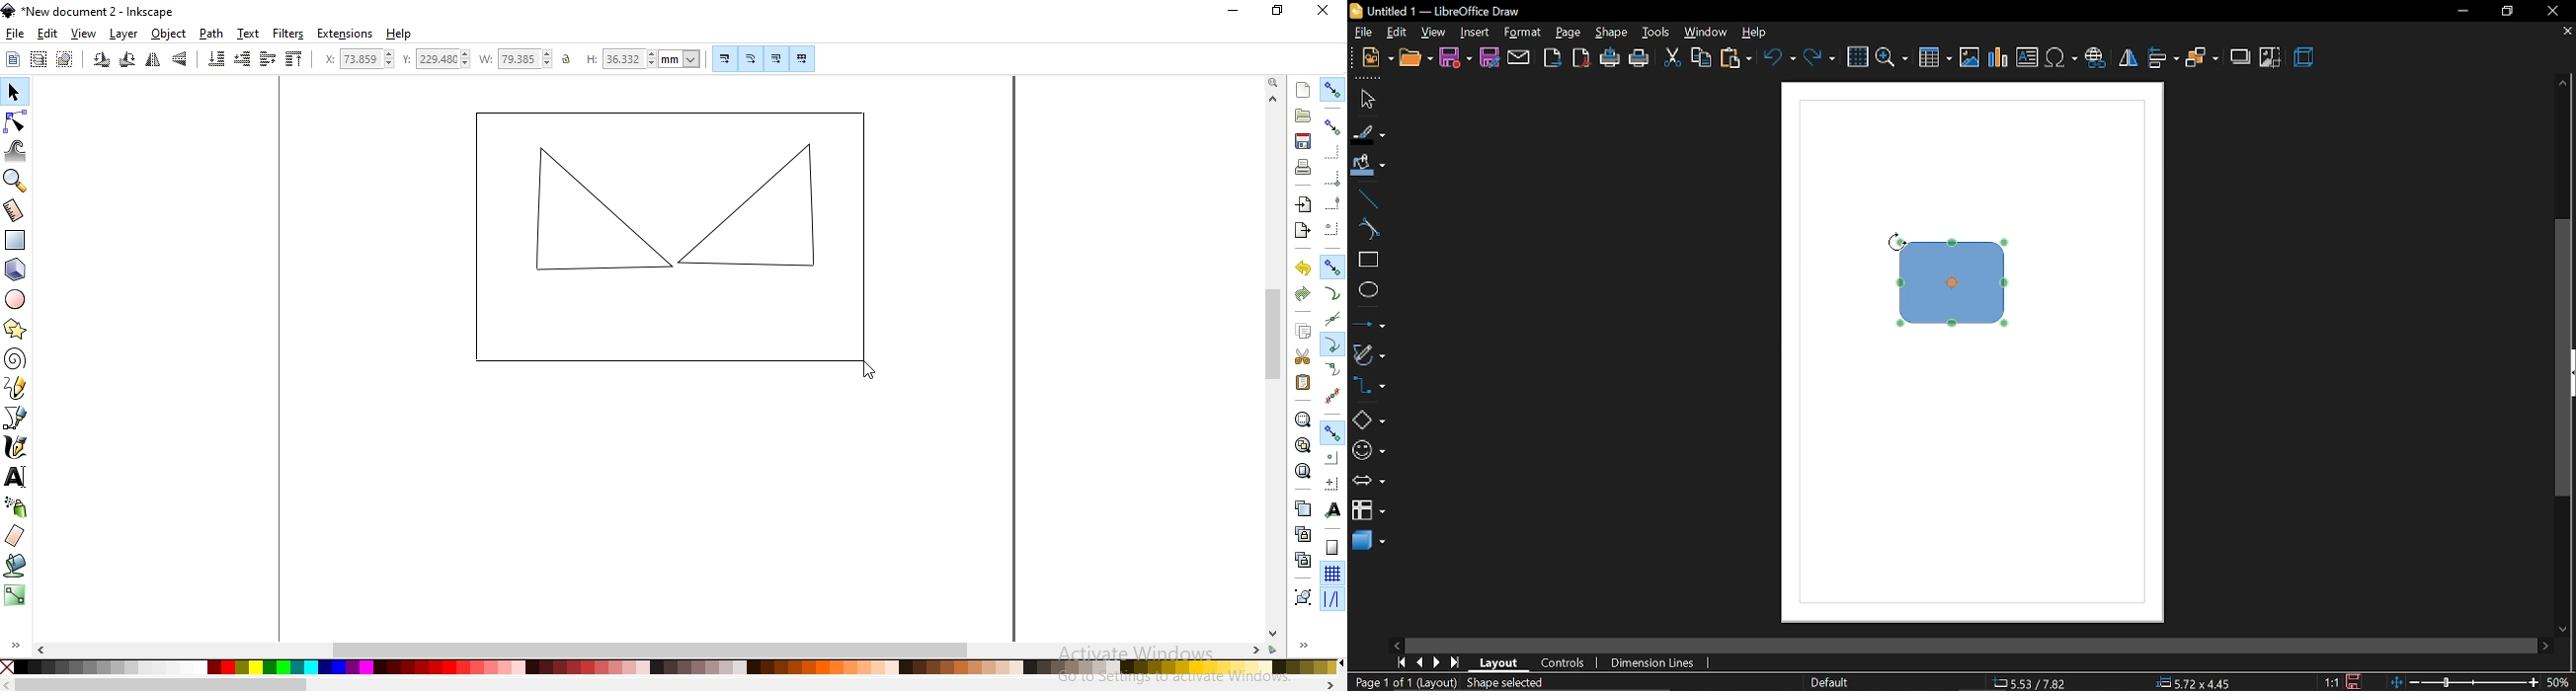 The height and width of the screenshot is (700, 2576). I want to click on zoom, so click(1891, 58).